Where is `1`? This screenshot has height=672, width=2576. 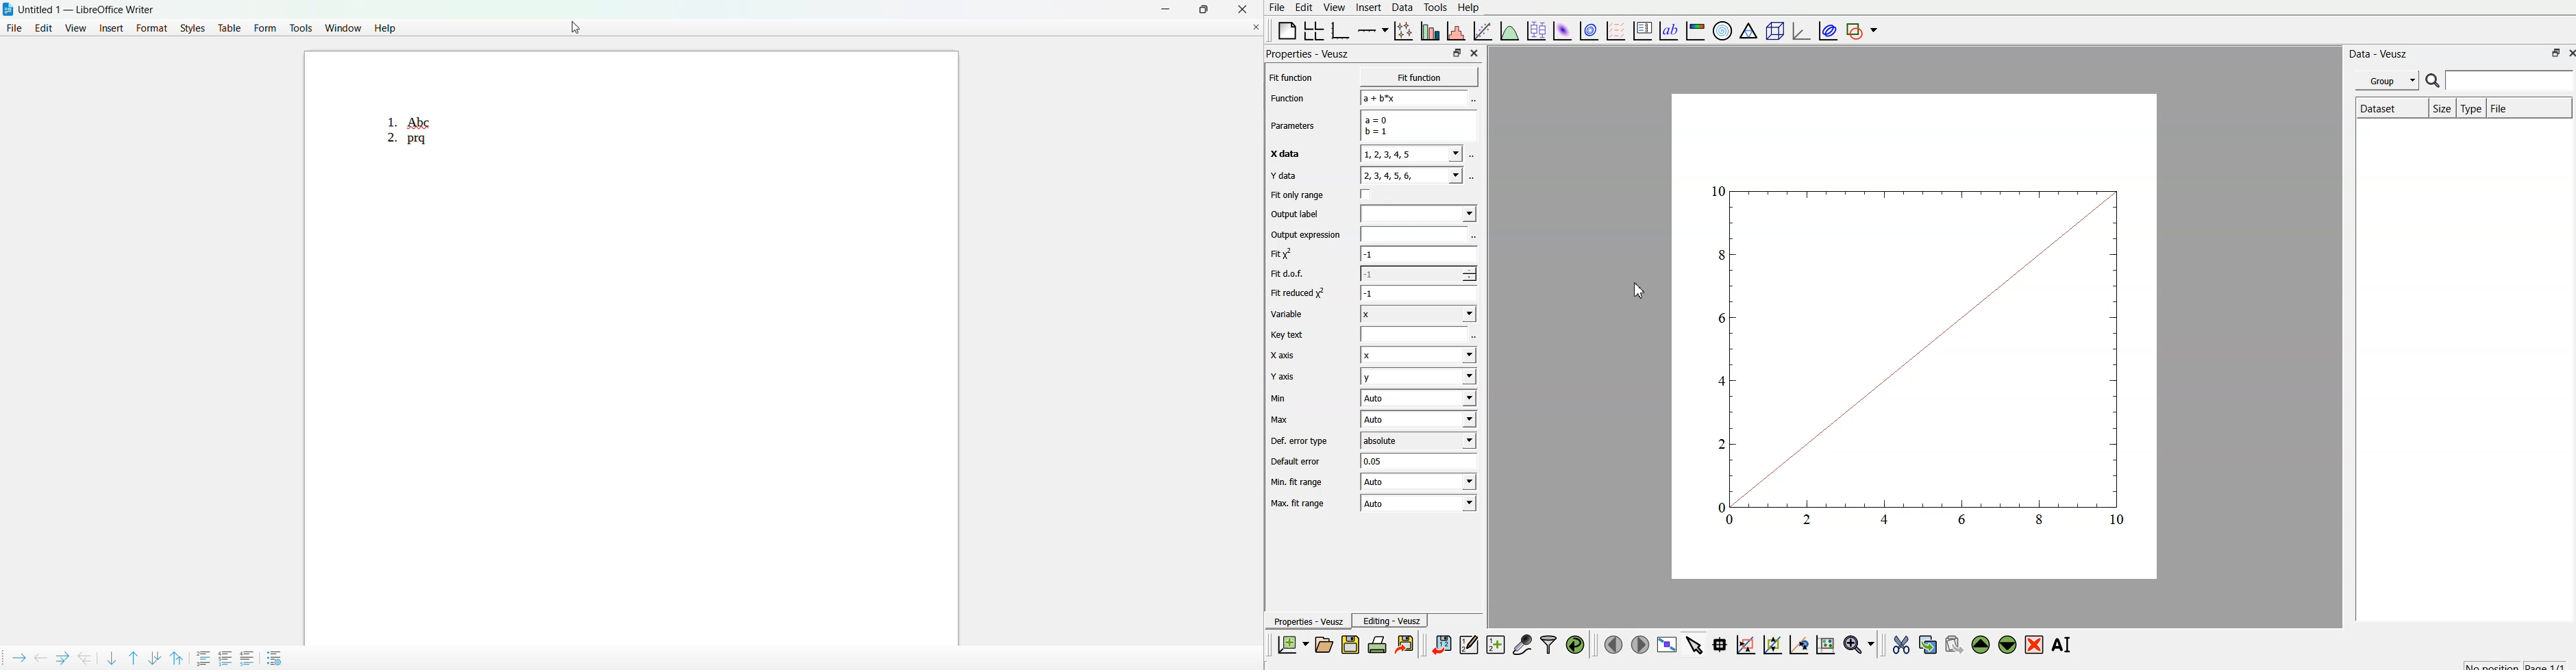
1 is located at coordinates (388, 116).